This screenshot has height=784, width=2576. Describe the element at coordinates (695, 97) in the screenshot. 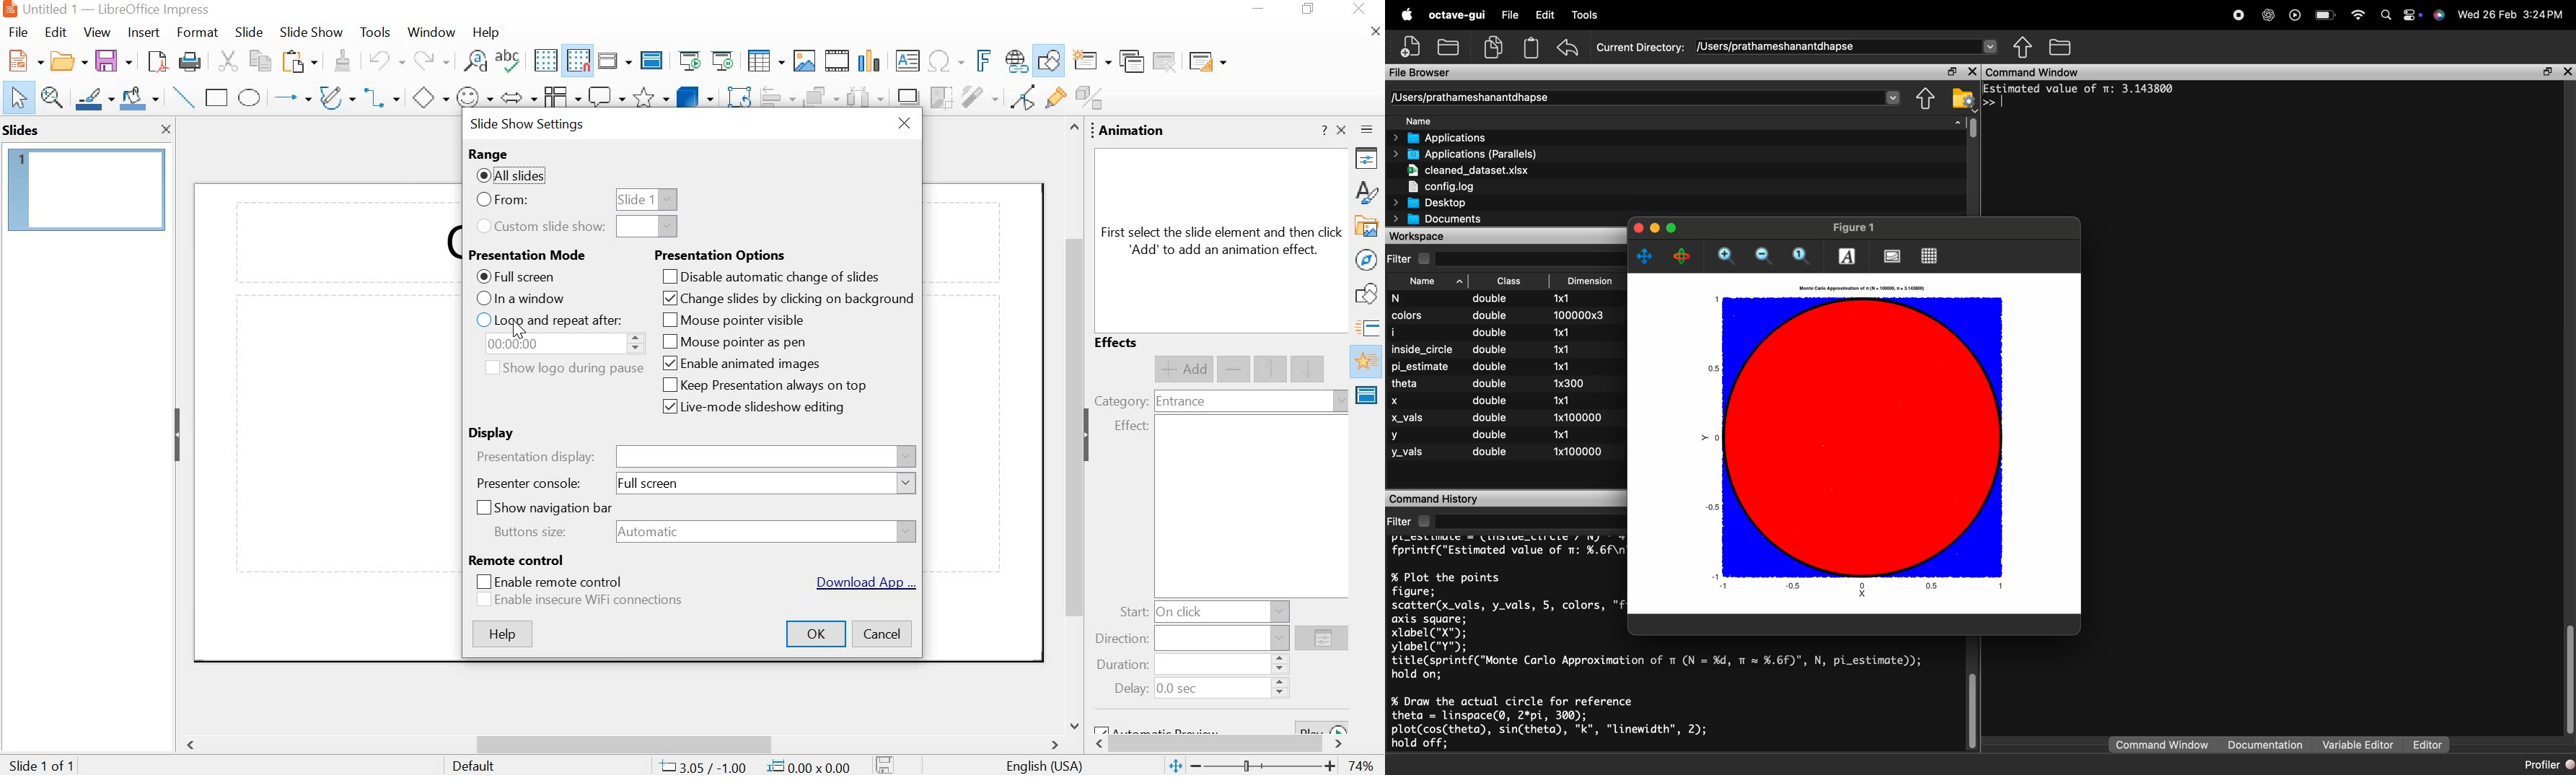

I see `3d objects` at that location.